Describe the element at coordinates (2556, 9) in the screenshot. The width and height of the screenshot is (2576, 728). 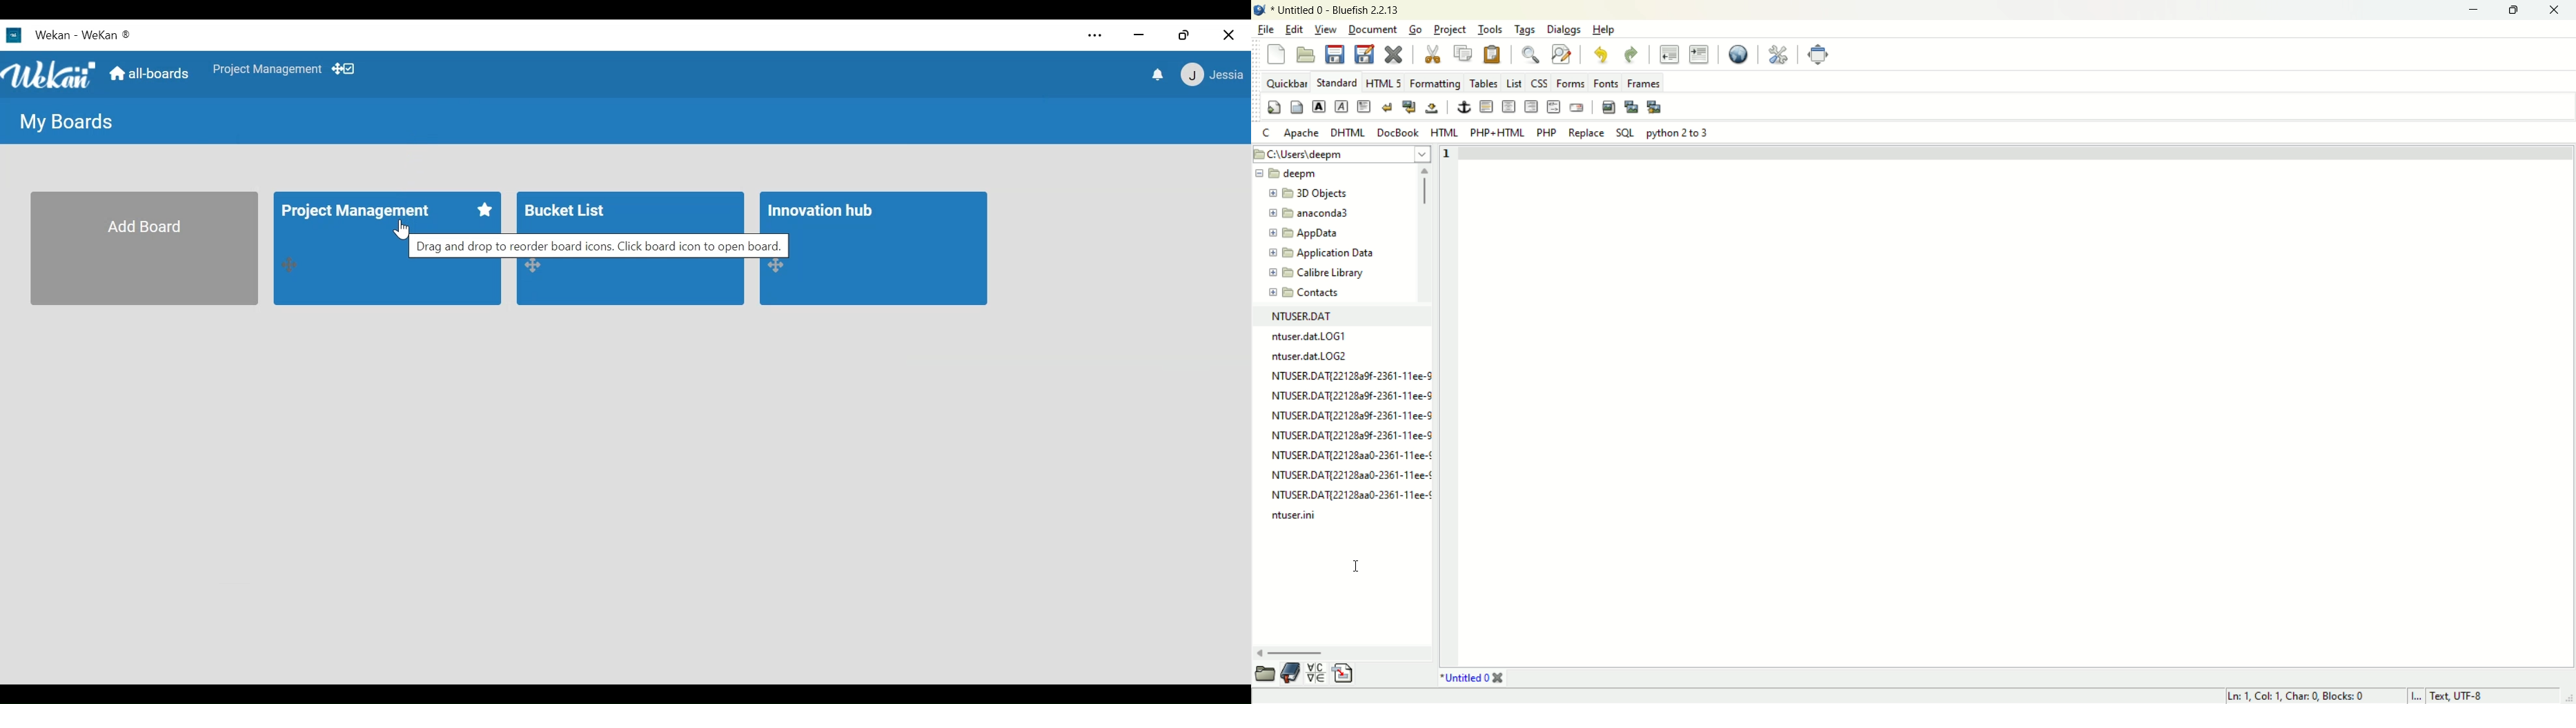
I see `close` at that location.